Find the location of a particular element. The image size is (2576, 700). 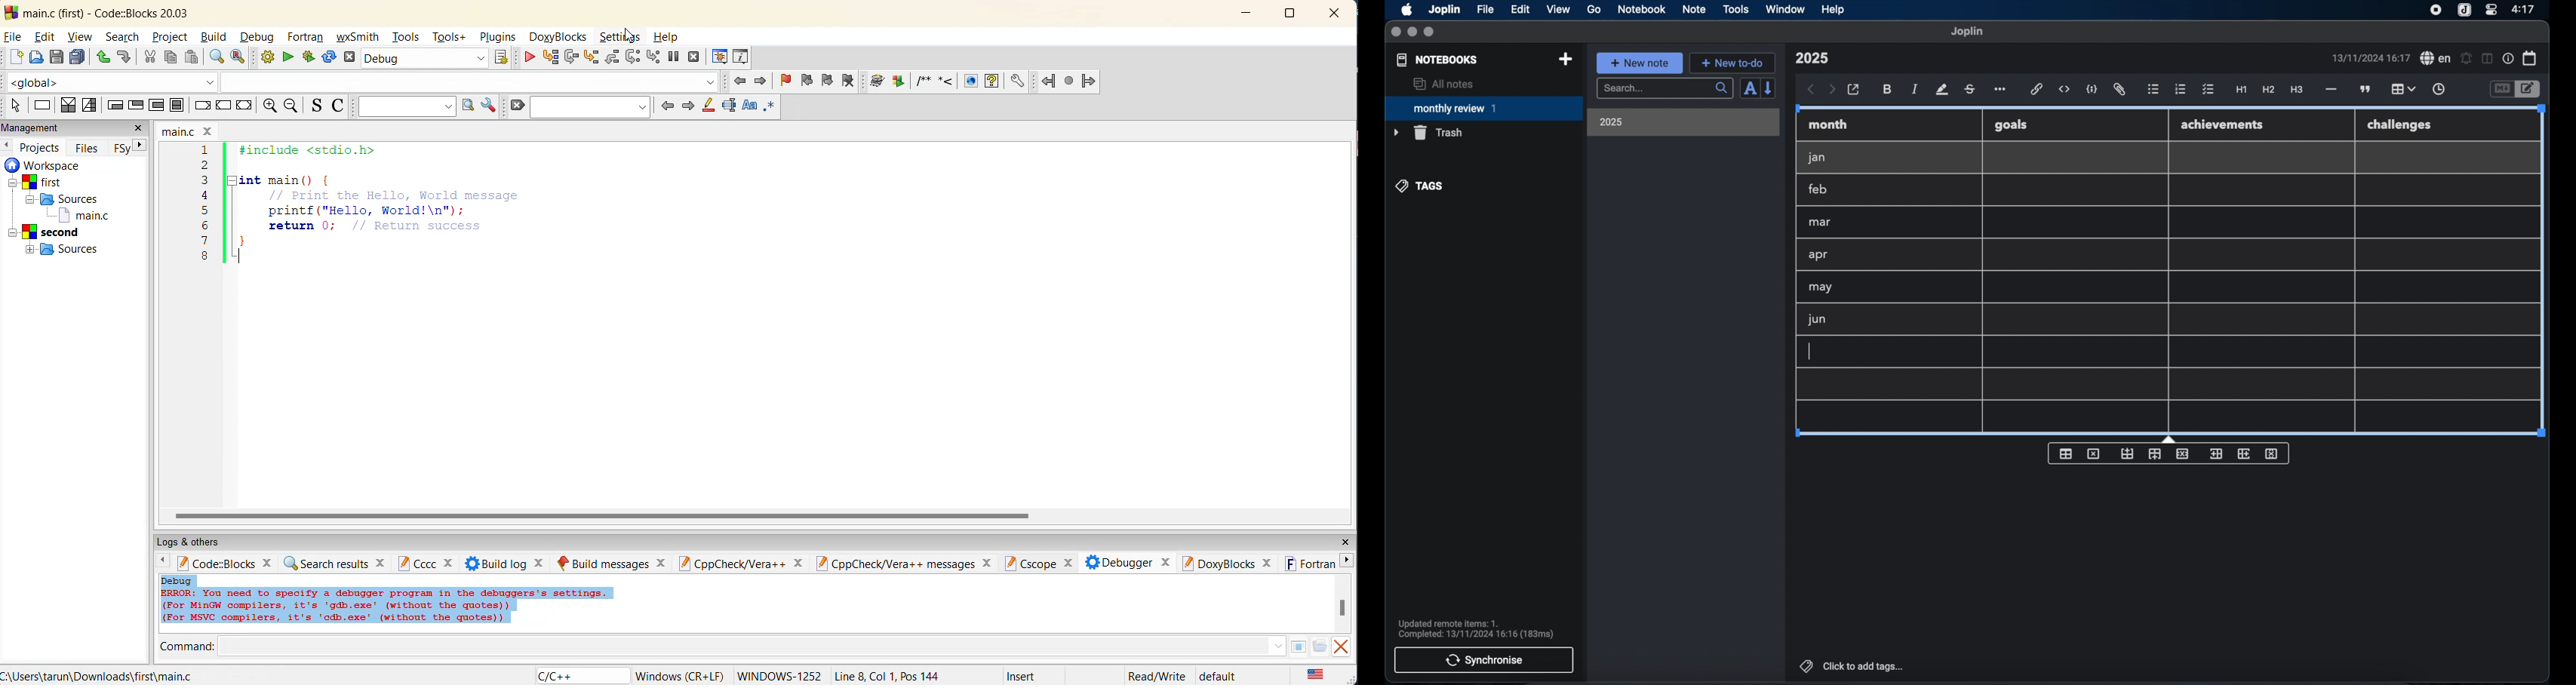

HTML is located at coordinates (967, 81).